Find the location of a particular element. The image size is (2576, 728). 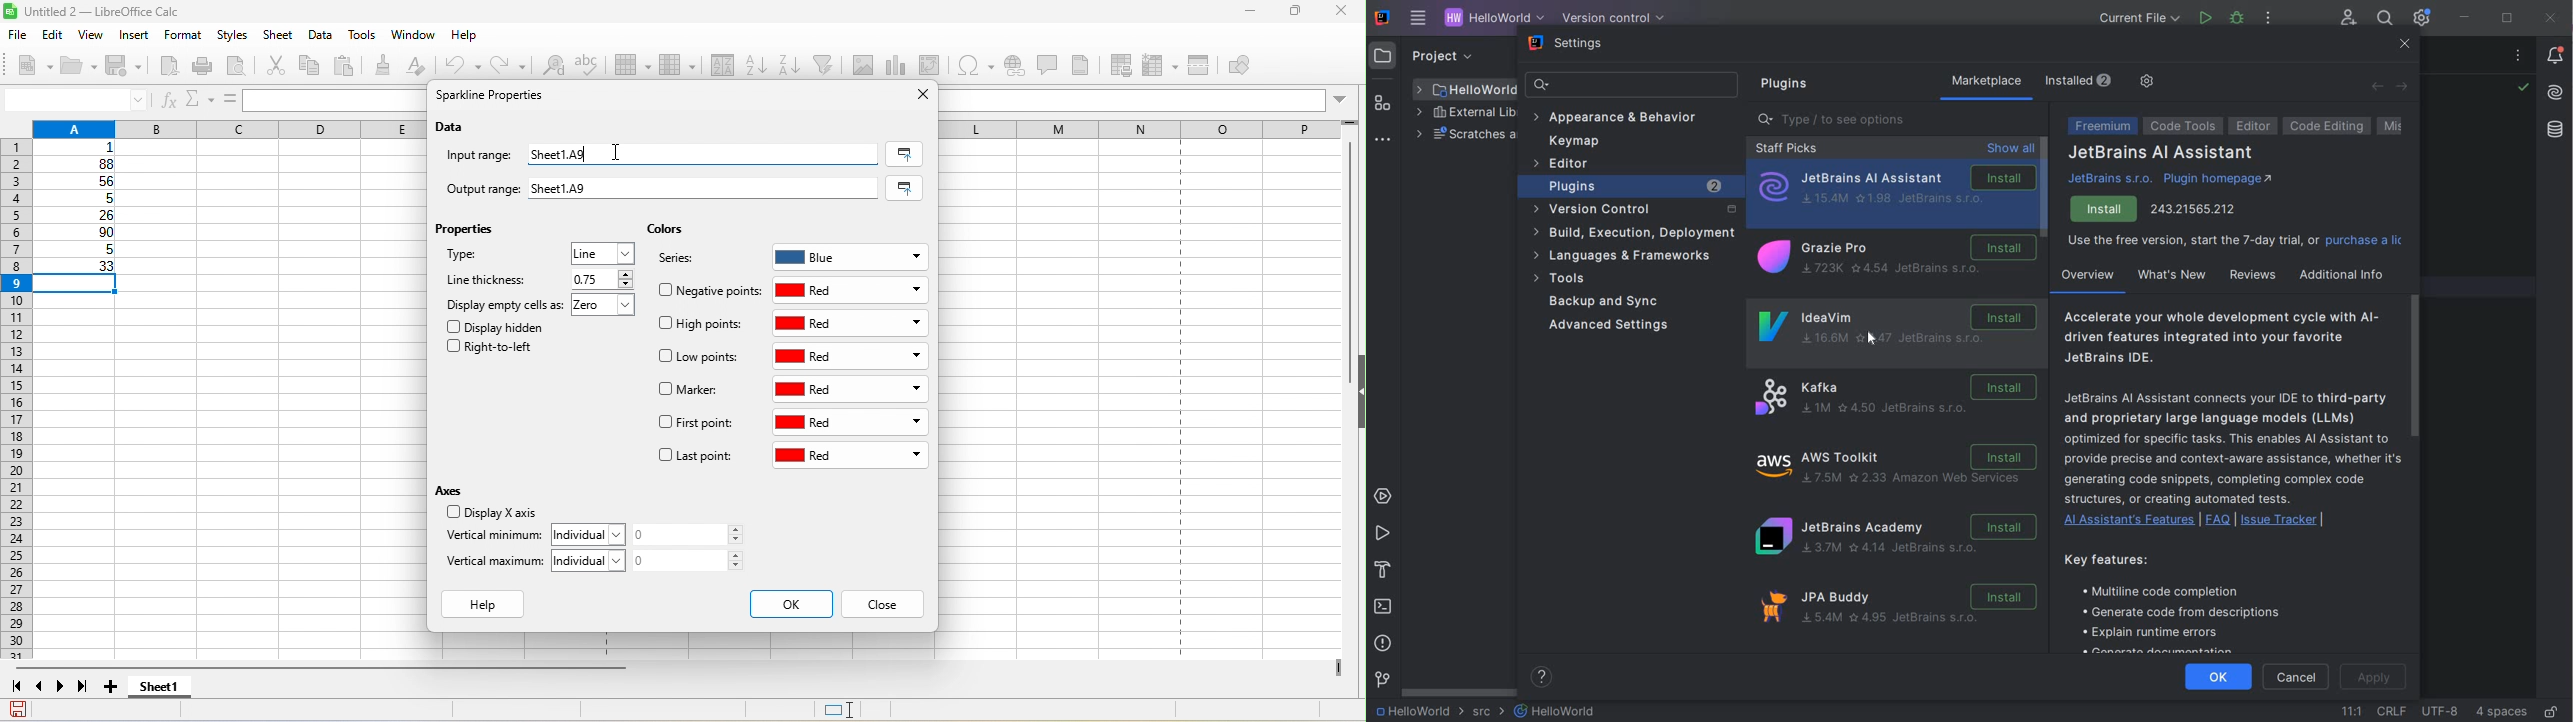

headers and footers is located at coordinates (1086, 65).